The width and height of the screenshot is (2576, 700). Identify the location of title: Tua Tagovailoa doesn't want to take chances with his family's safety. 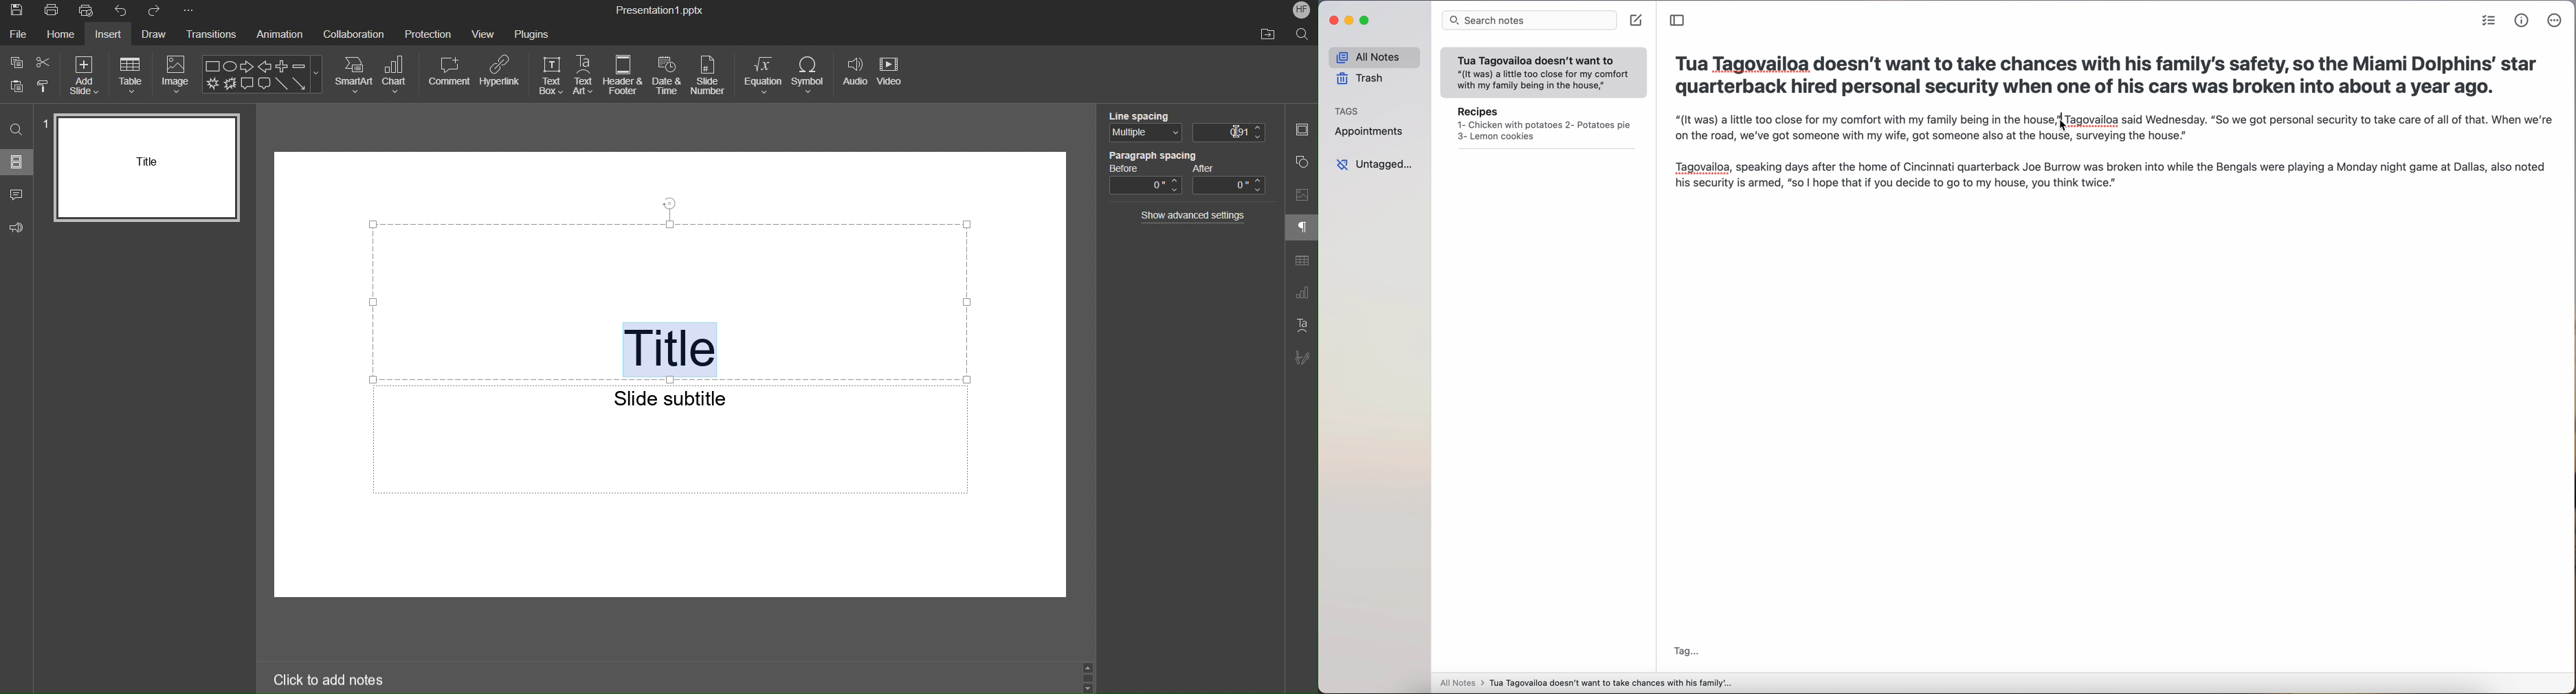
(2107, 78).